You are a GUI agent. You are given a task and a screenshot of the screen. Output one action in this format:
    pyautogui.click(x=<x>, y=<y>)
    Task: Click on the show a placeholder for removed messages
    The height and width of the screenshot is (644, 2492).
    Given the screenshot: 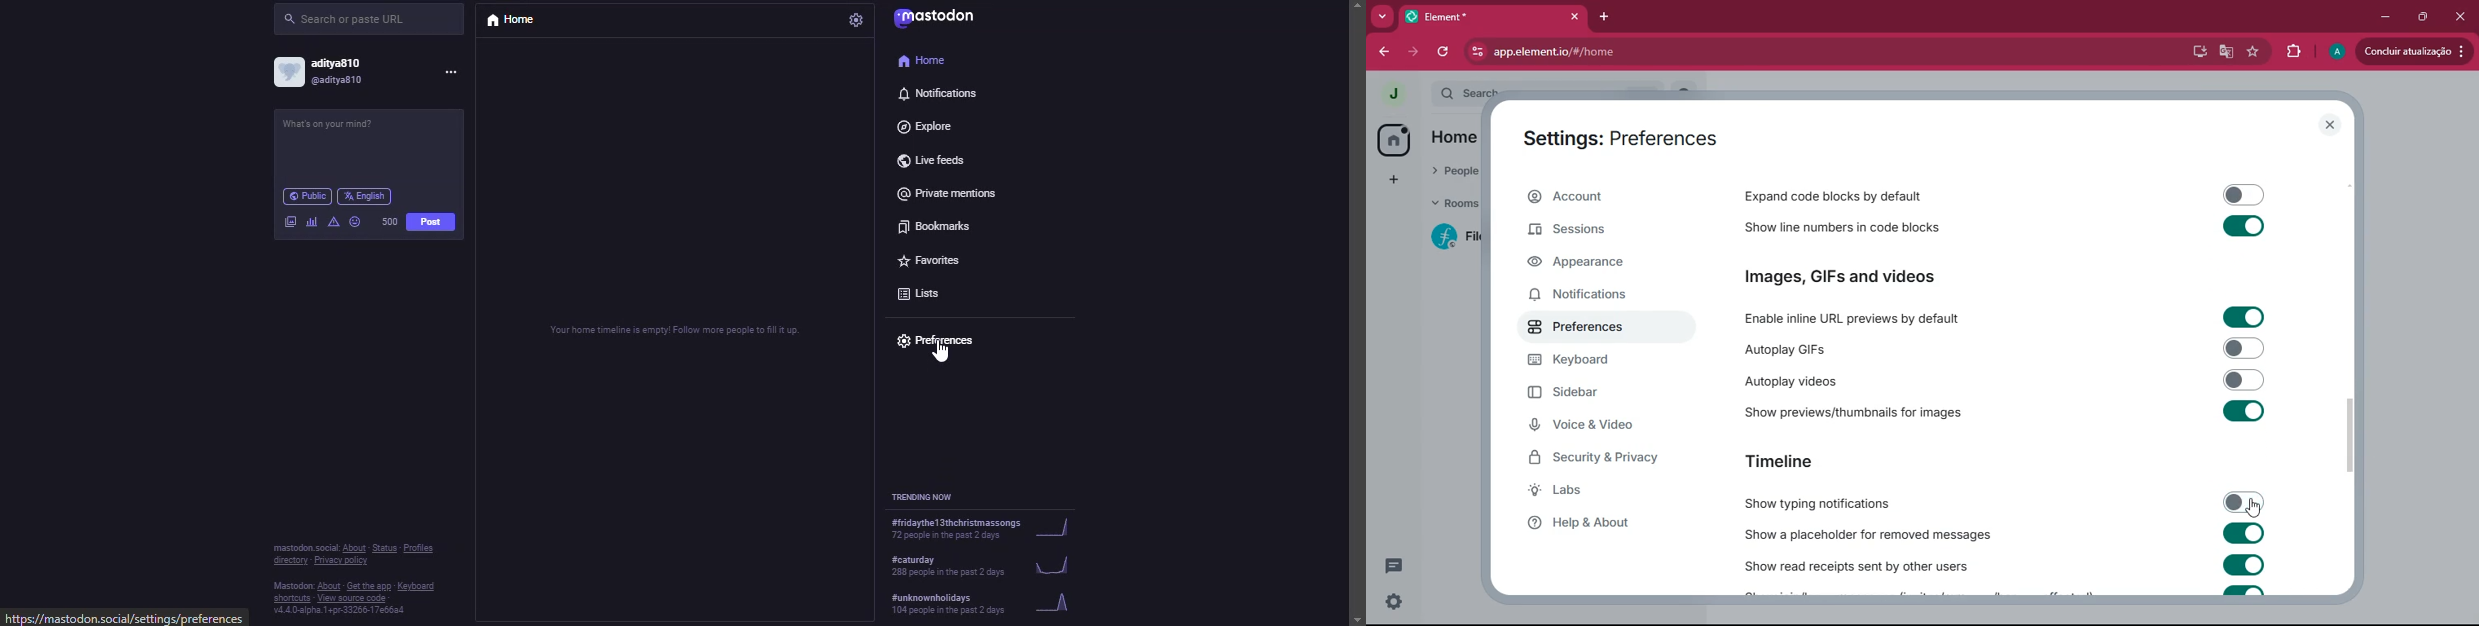 What is the action you would take?
    pyautogui.click(x=1868, y=532)
    